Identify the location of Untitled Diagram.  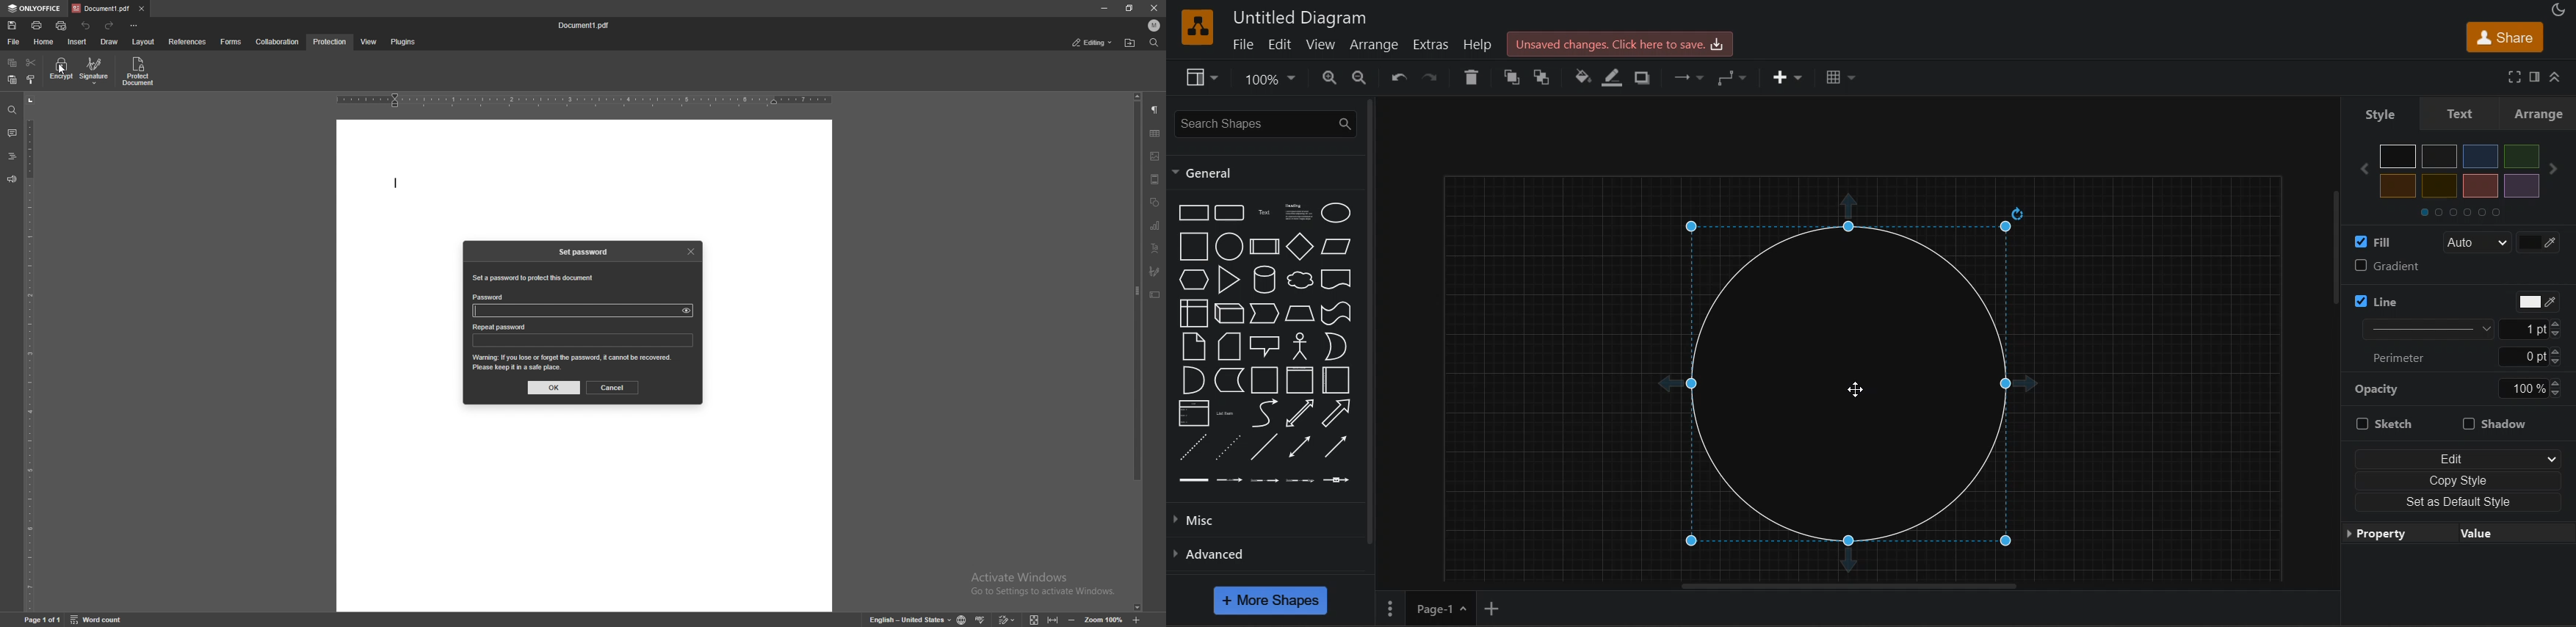
(1301, 16).